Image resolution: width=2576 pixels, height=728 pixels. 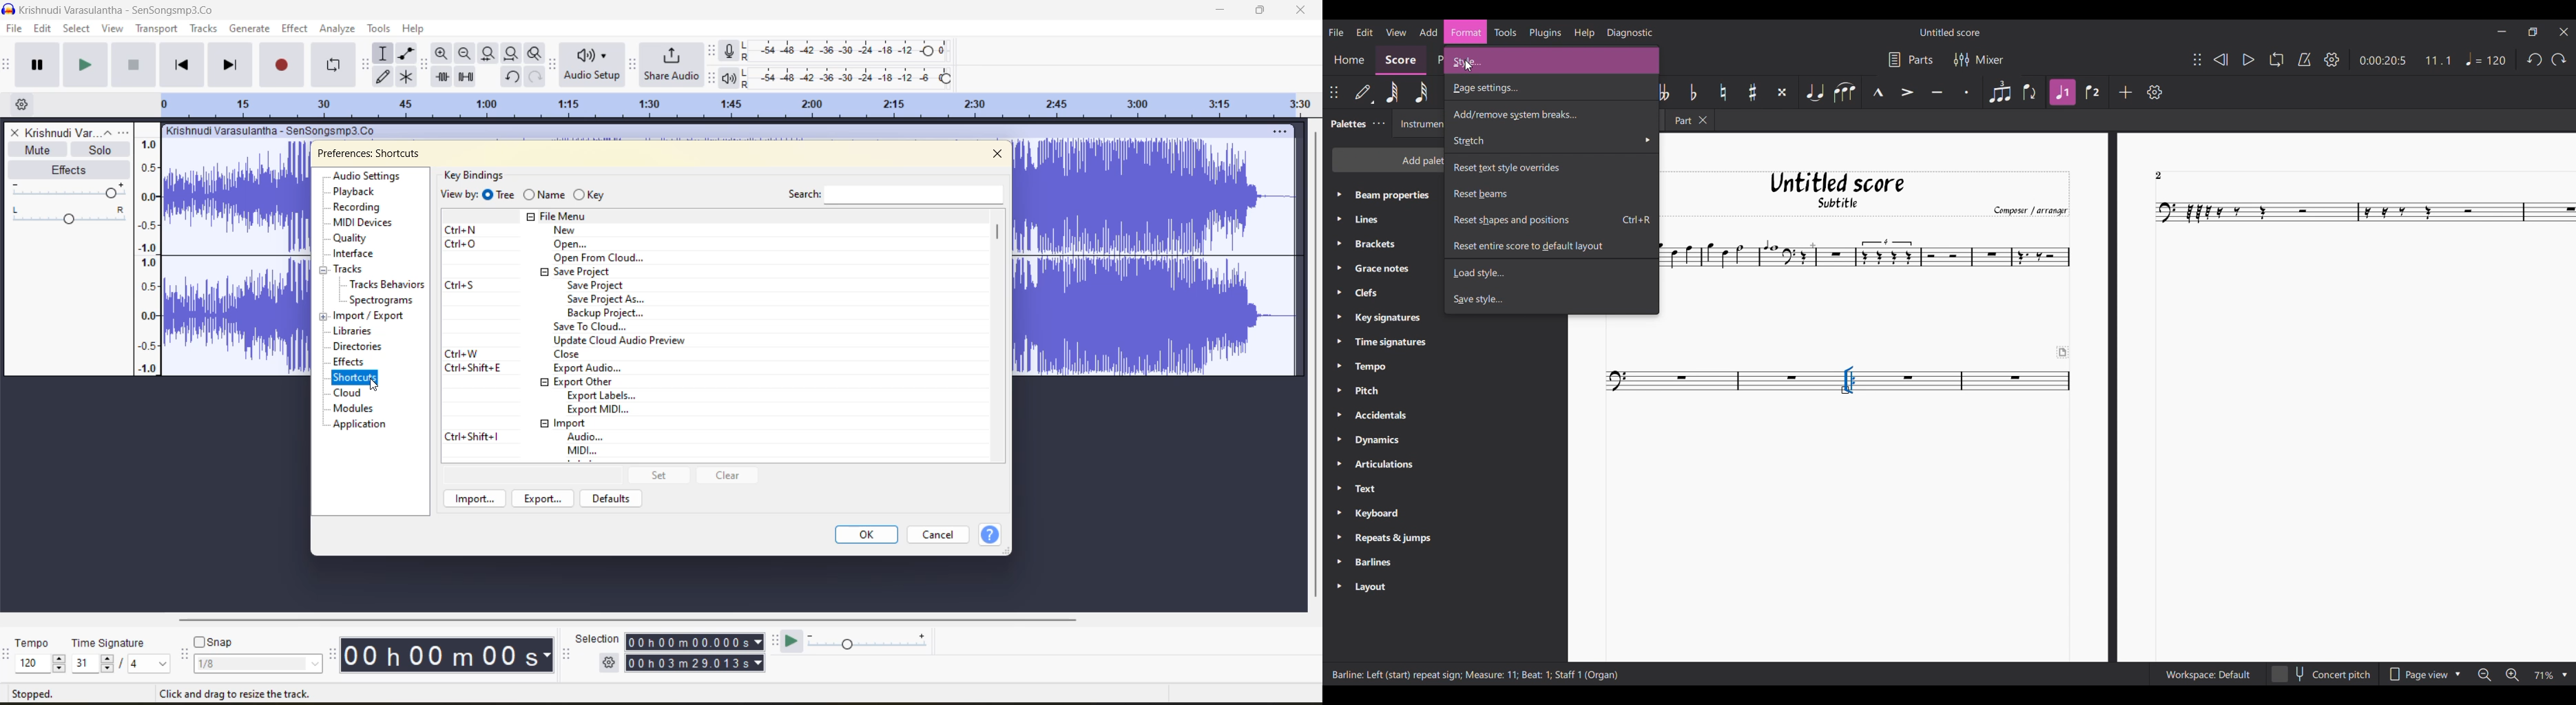 What do you see at coordinates (360, 192) in the screenshot?
I see `playback` at bounding box center [360, 192].